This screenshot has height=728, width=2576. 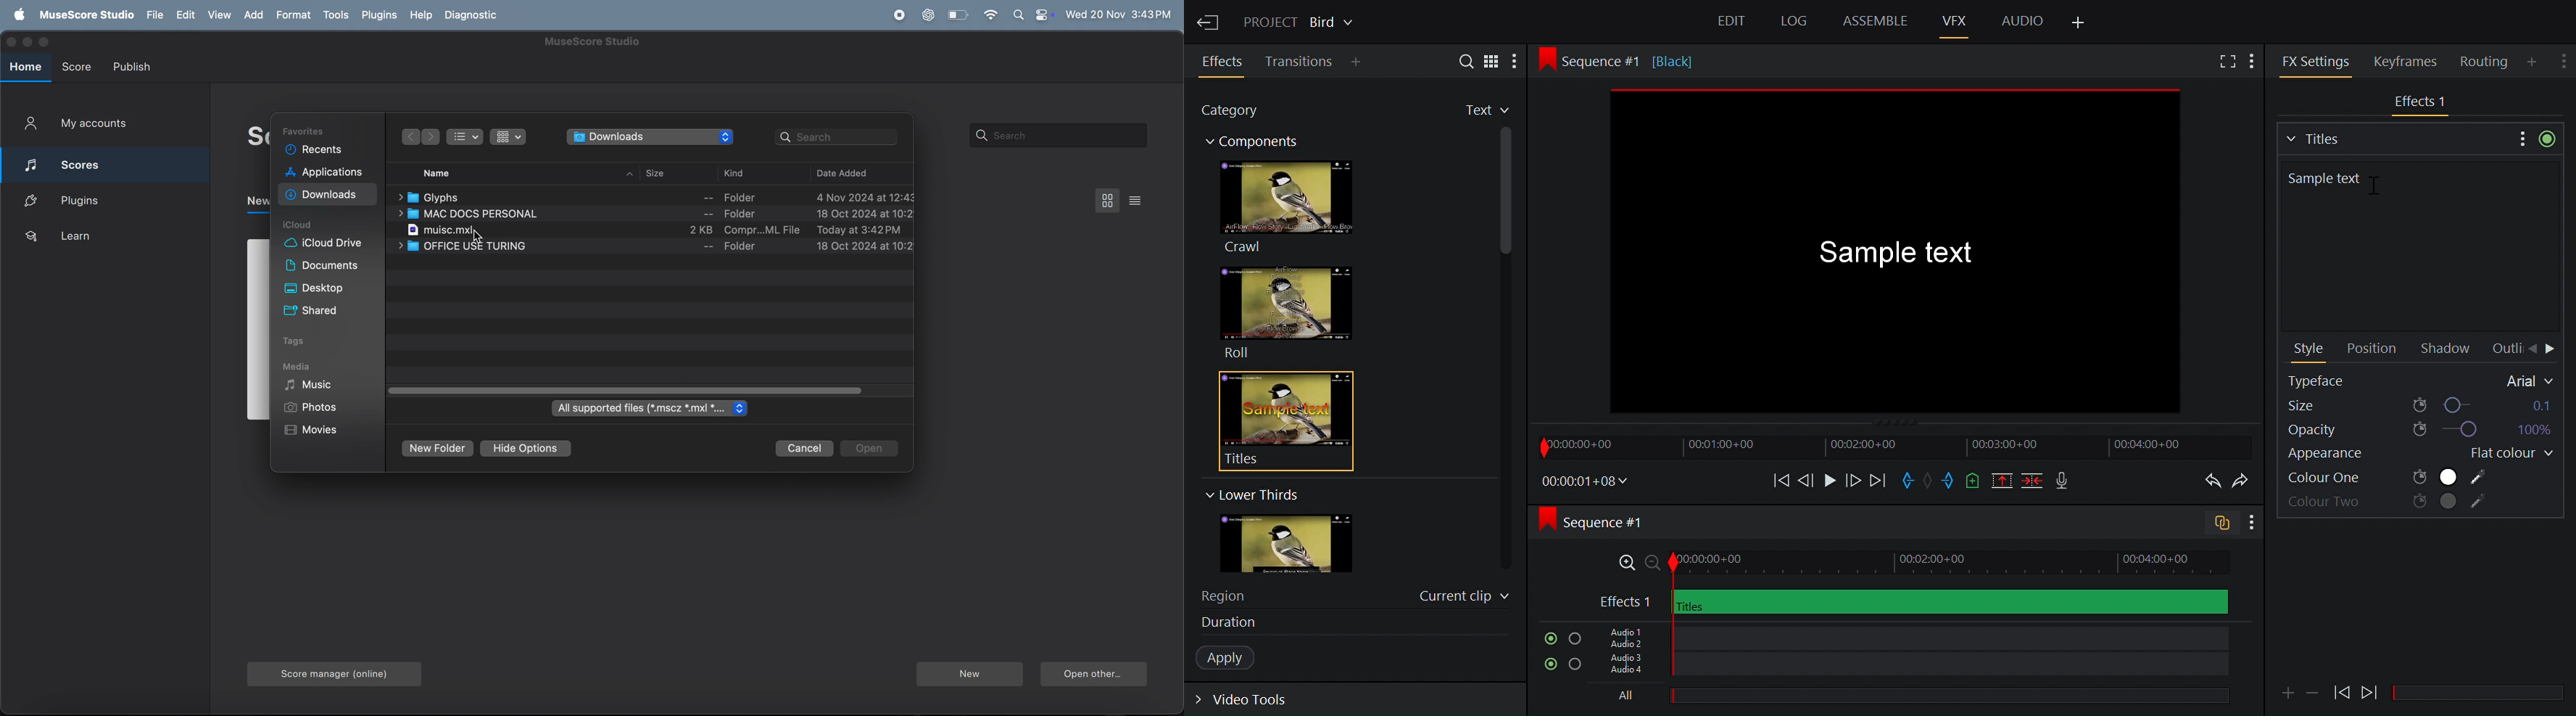 What do you see at coordinates (2505, 349) in the screenshot?
I see `Outline` at bounding box center [2505, 349].